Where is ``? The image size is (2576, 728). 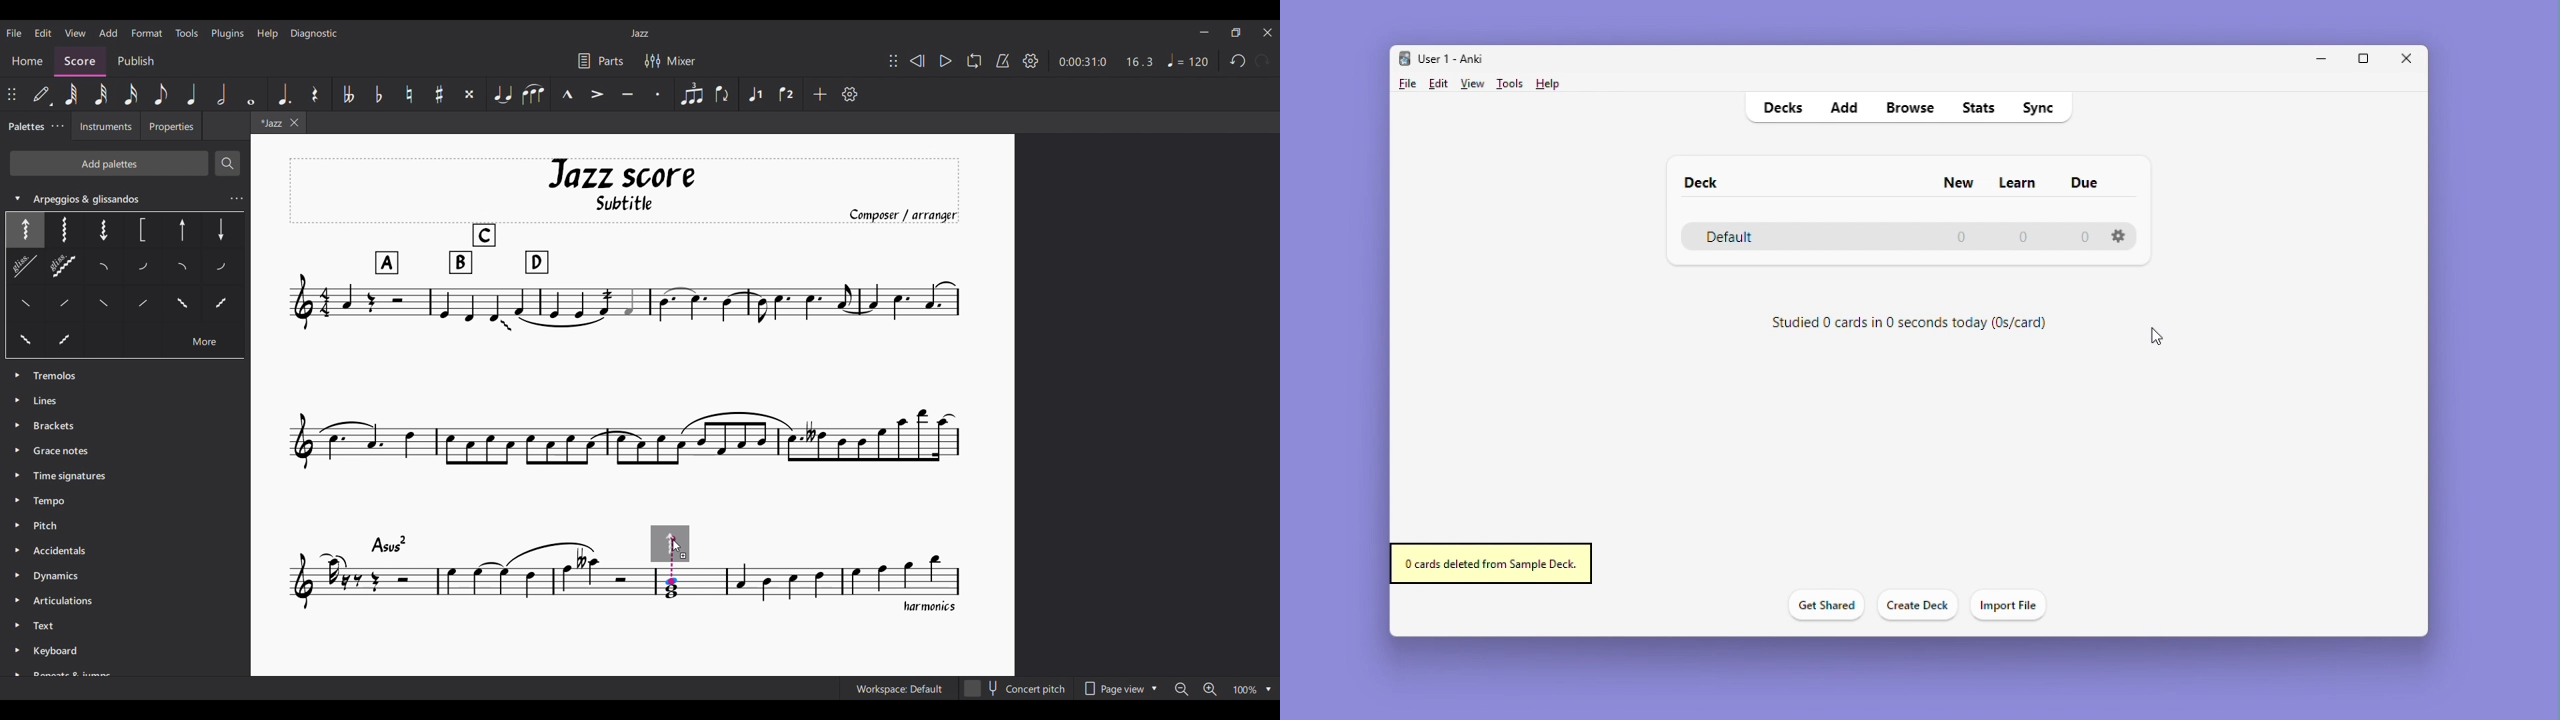  is located at coordinates (76, 338).